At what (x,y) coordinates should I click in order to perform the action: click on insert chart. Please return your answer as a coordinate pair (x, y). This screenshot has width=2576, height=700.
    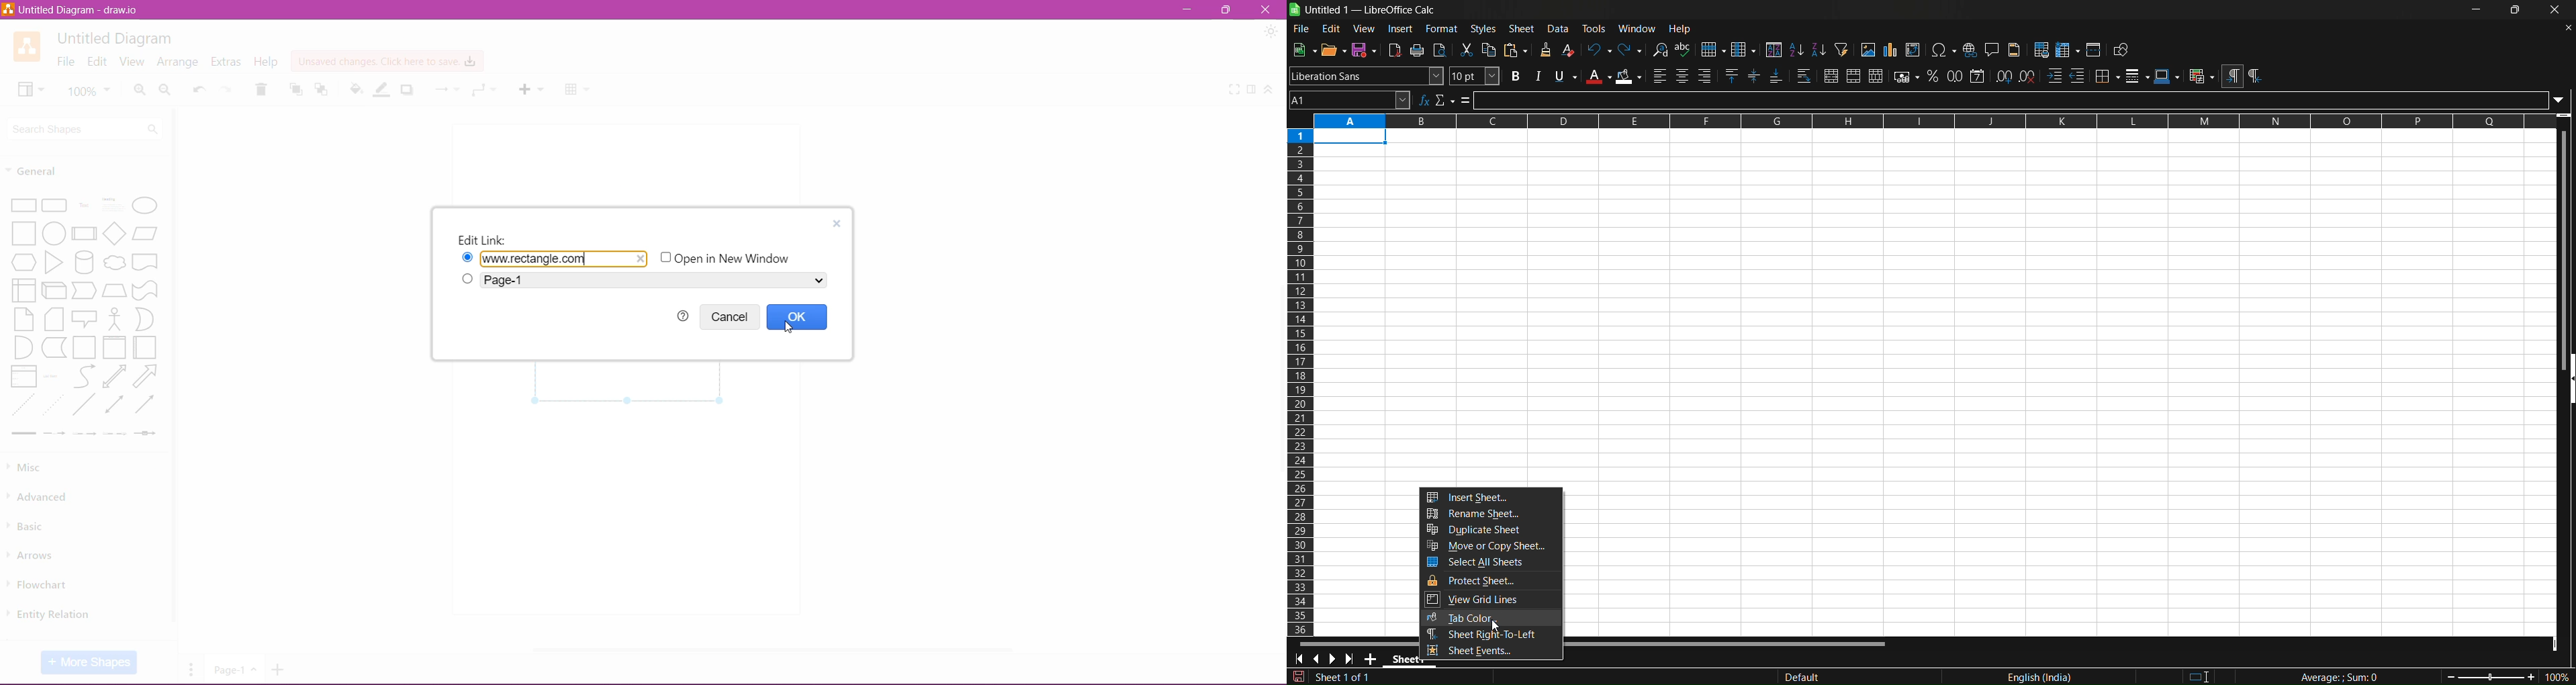
    Looking at the image, I should click on (1889, 50).